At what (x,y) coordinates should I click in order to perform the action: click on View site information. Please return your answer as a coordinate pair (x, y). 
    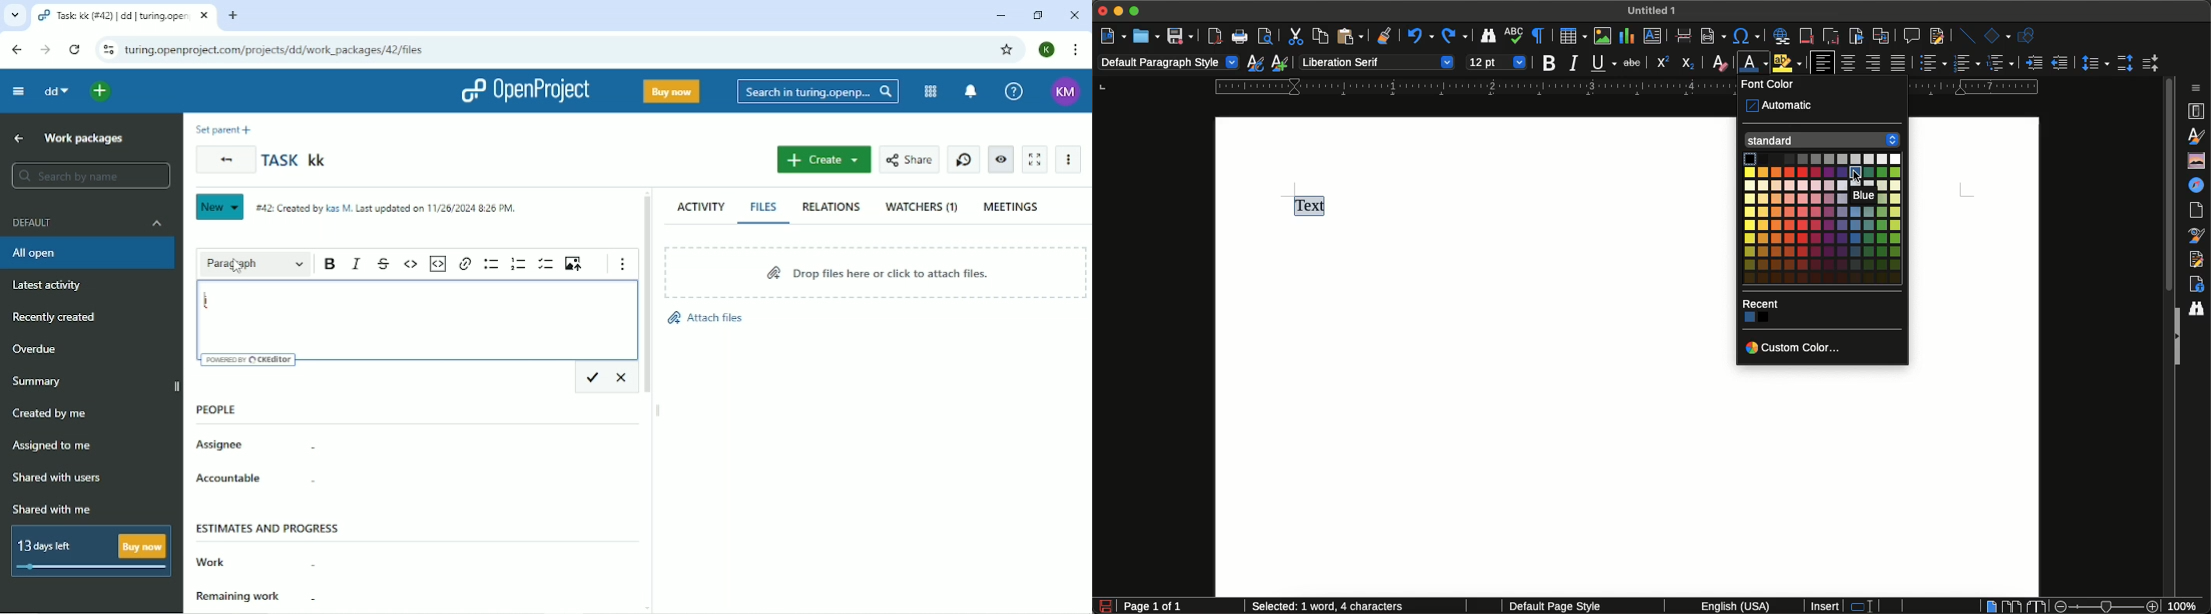
    Looking at the image, I should click on (106, 50).